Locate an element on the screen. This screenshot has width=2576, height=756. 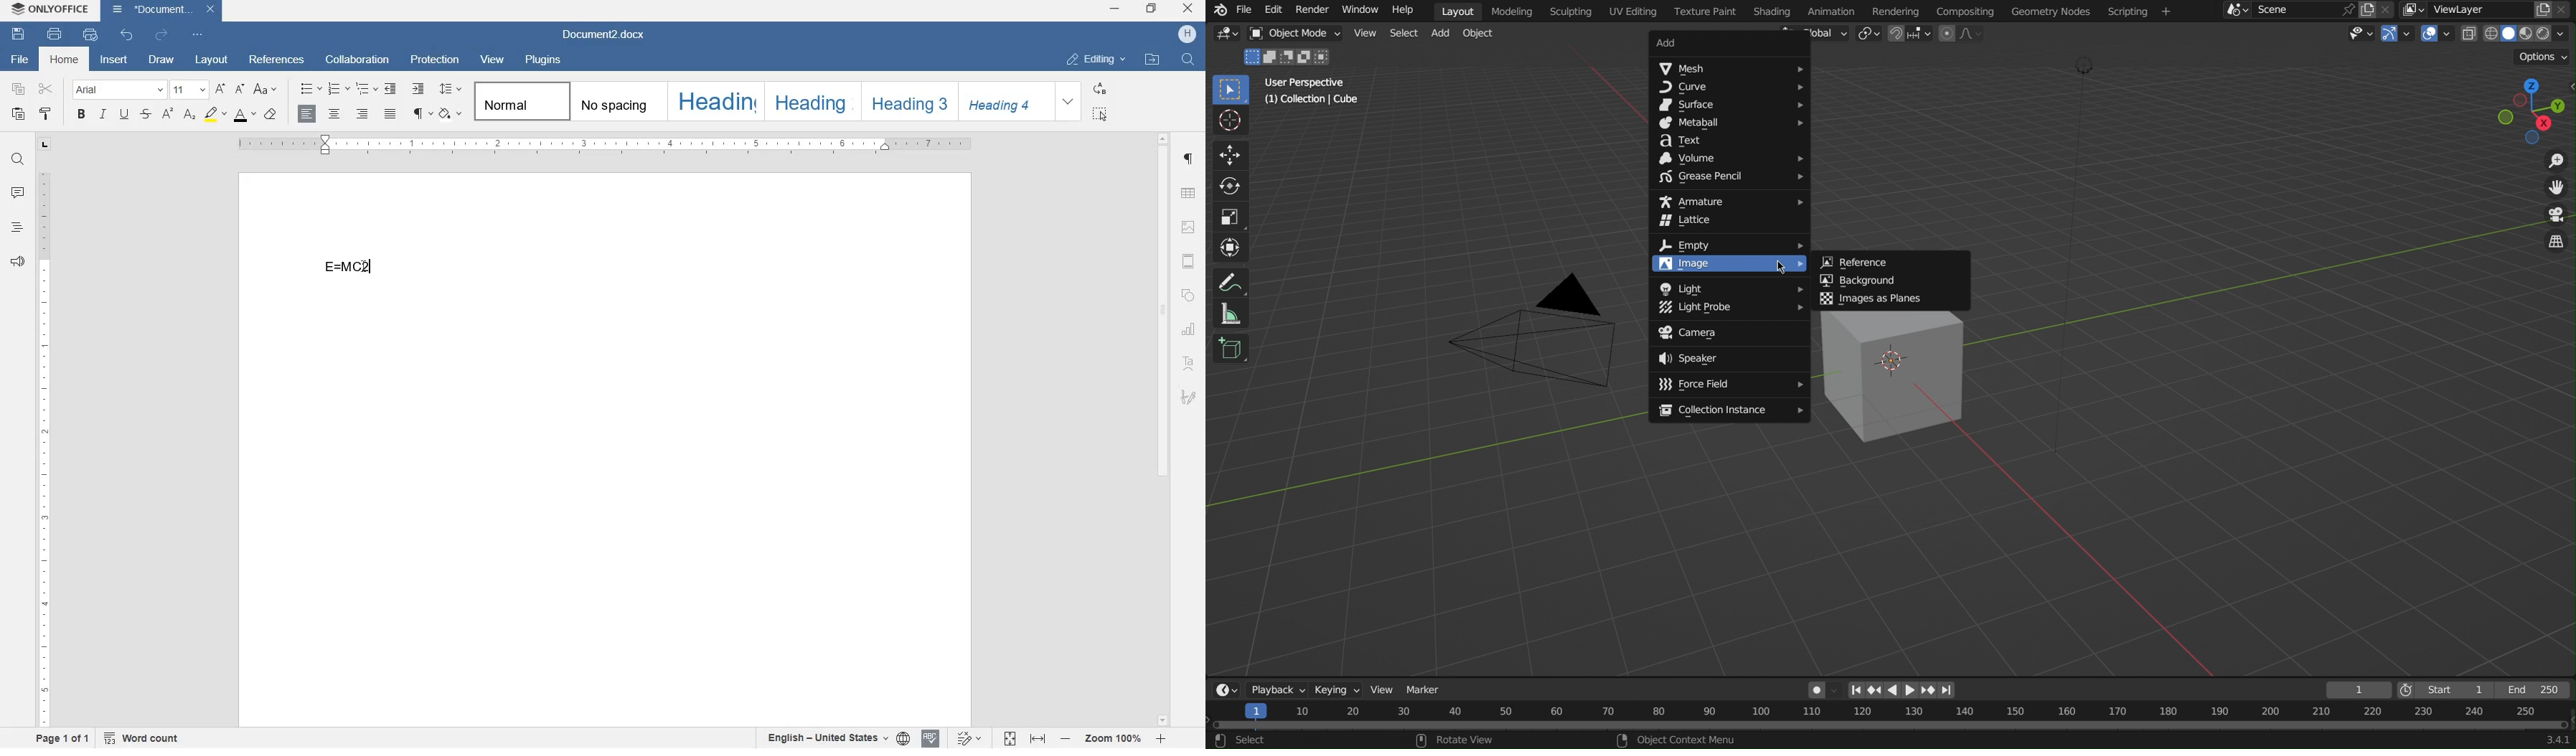
image is located at coordinates (1189, 227).